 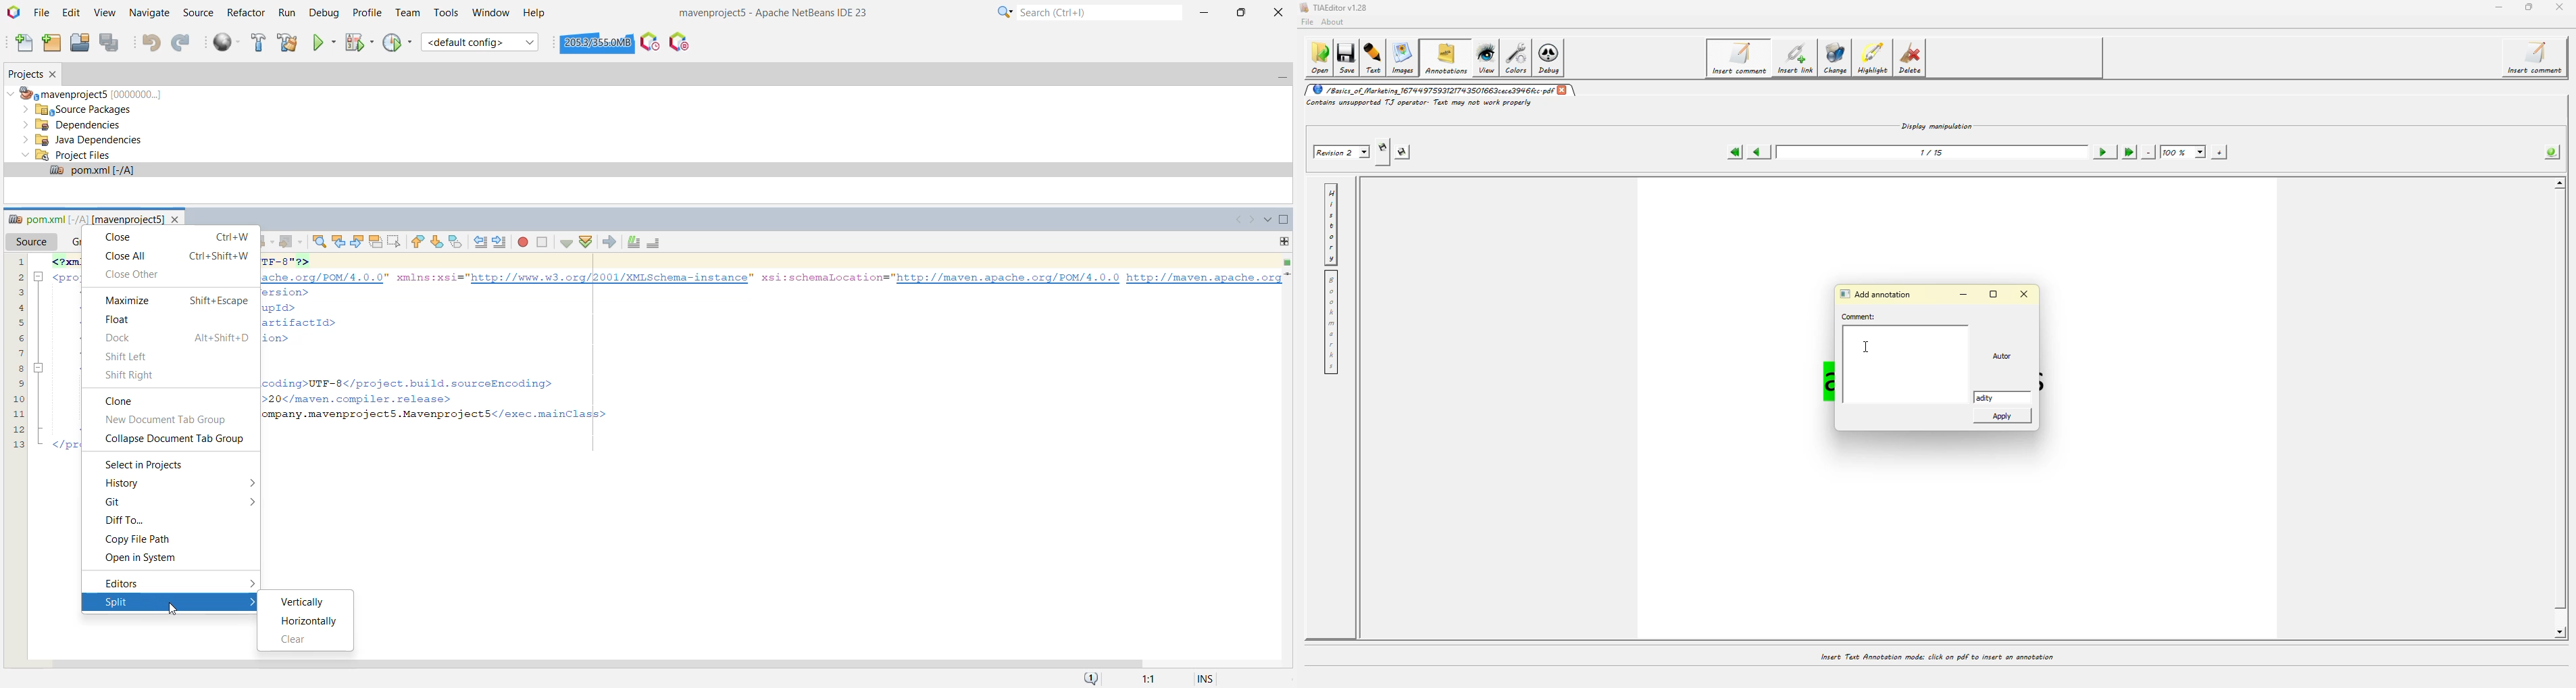 I want to click on Minimize, so click(x=1206, y=10).